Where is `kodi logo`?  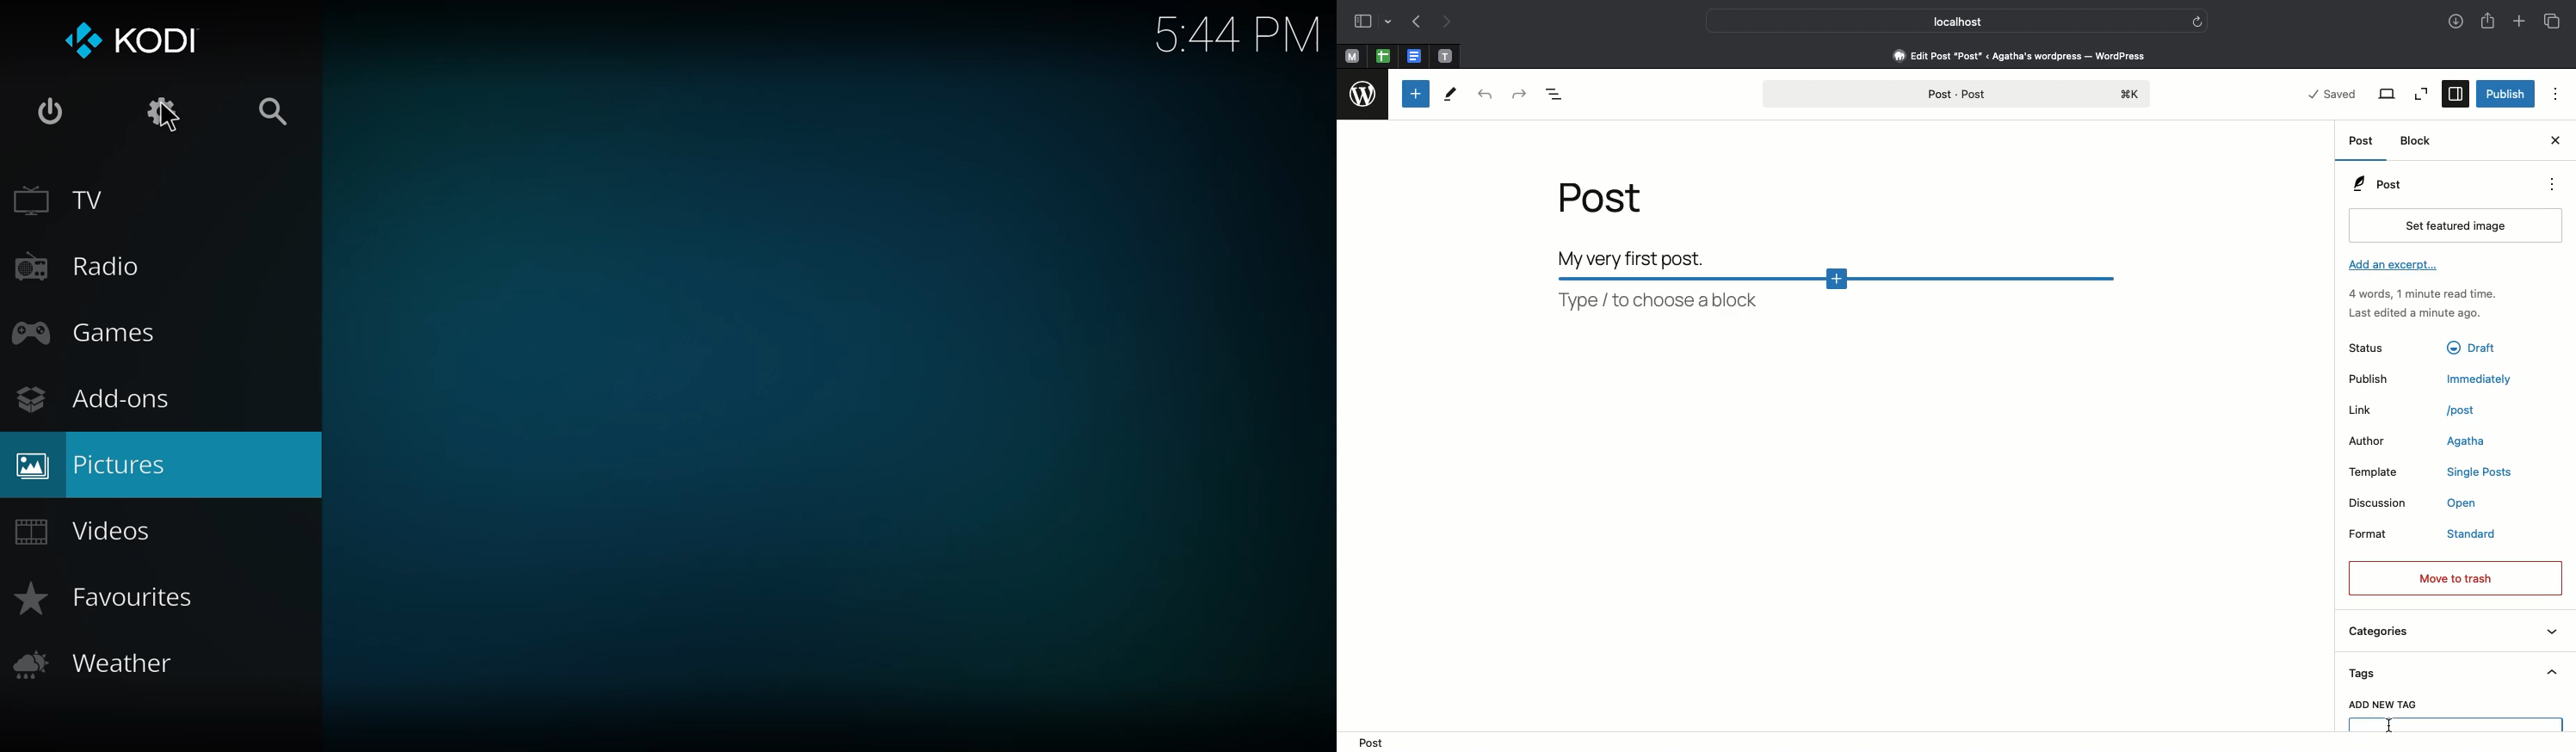
kodi logo is located at coordinates (81, 43).